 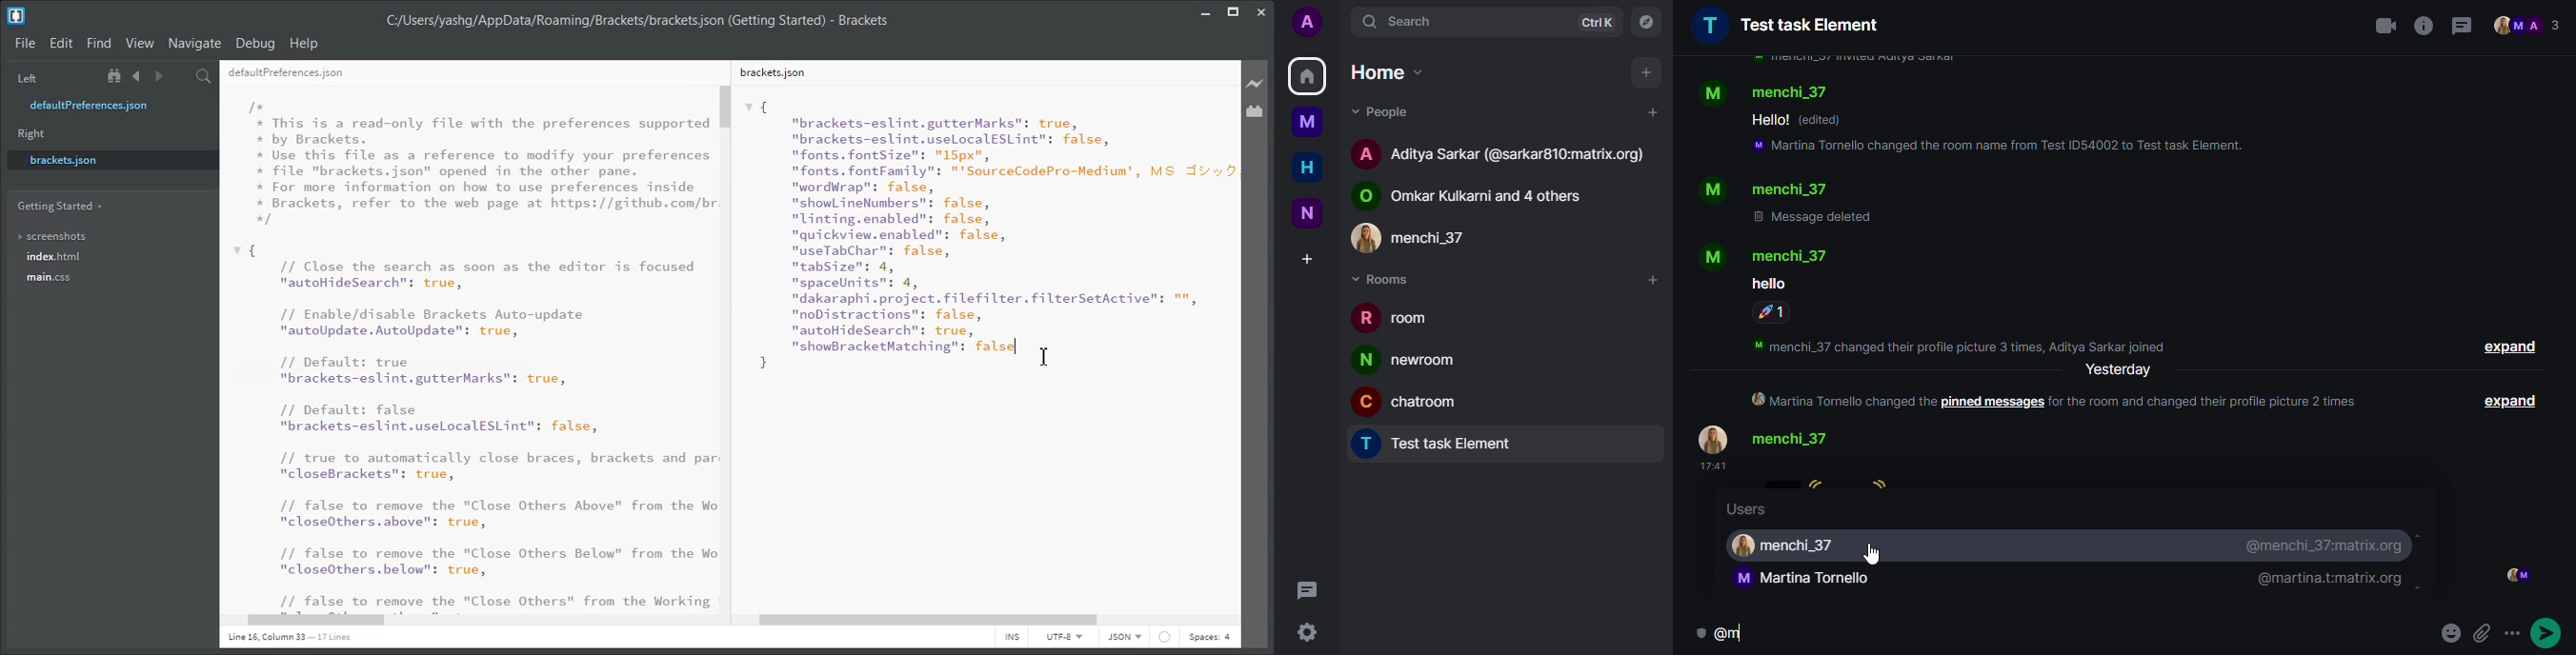 I want to click on for the room and changed their profile picture 2 times, so click(x=2212, y=401).